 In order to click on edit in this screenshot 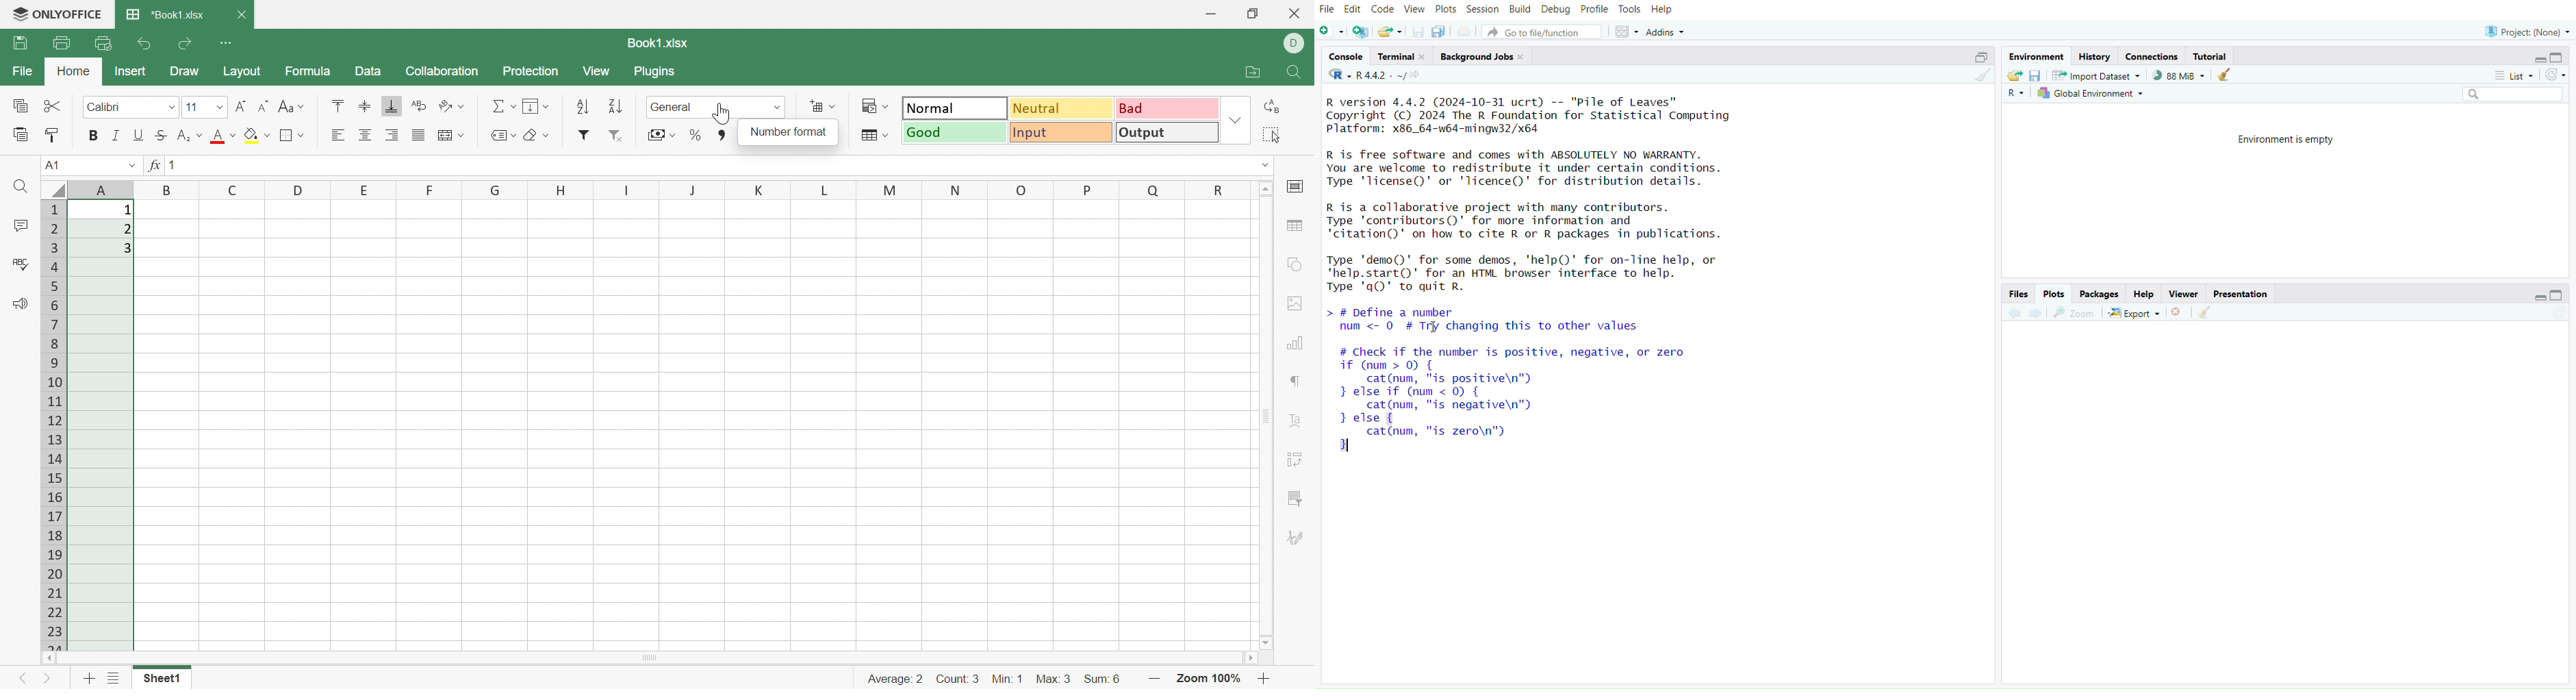, I will do `click(1355, 9)`.